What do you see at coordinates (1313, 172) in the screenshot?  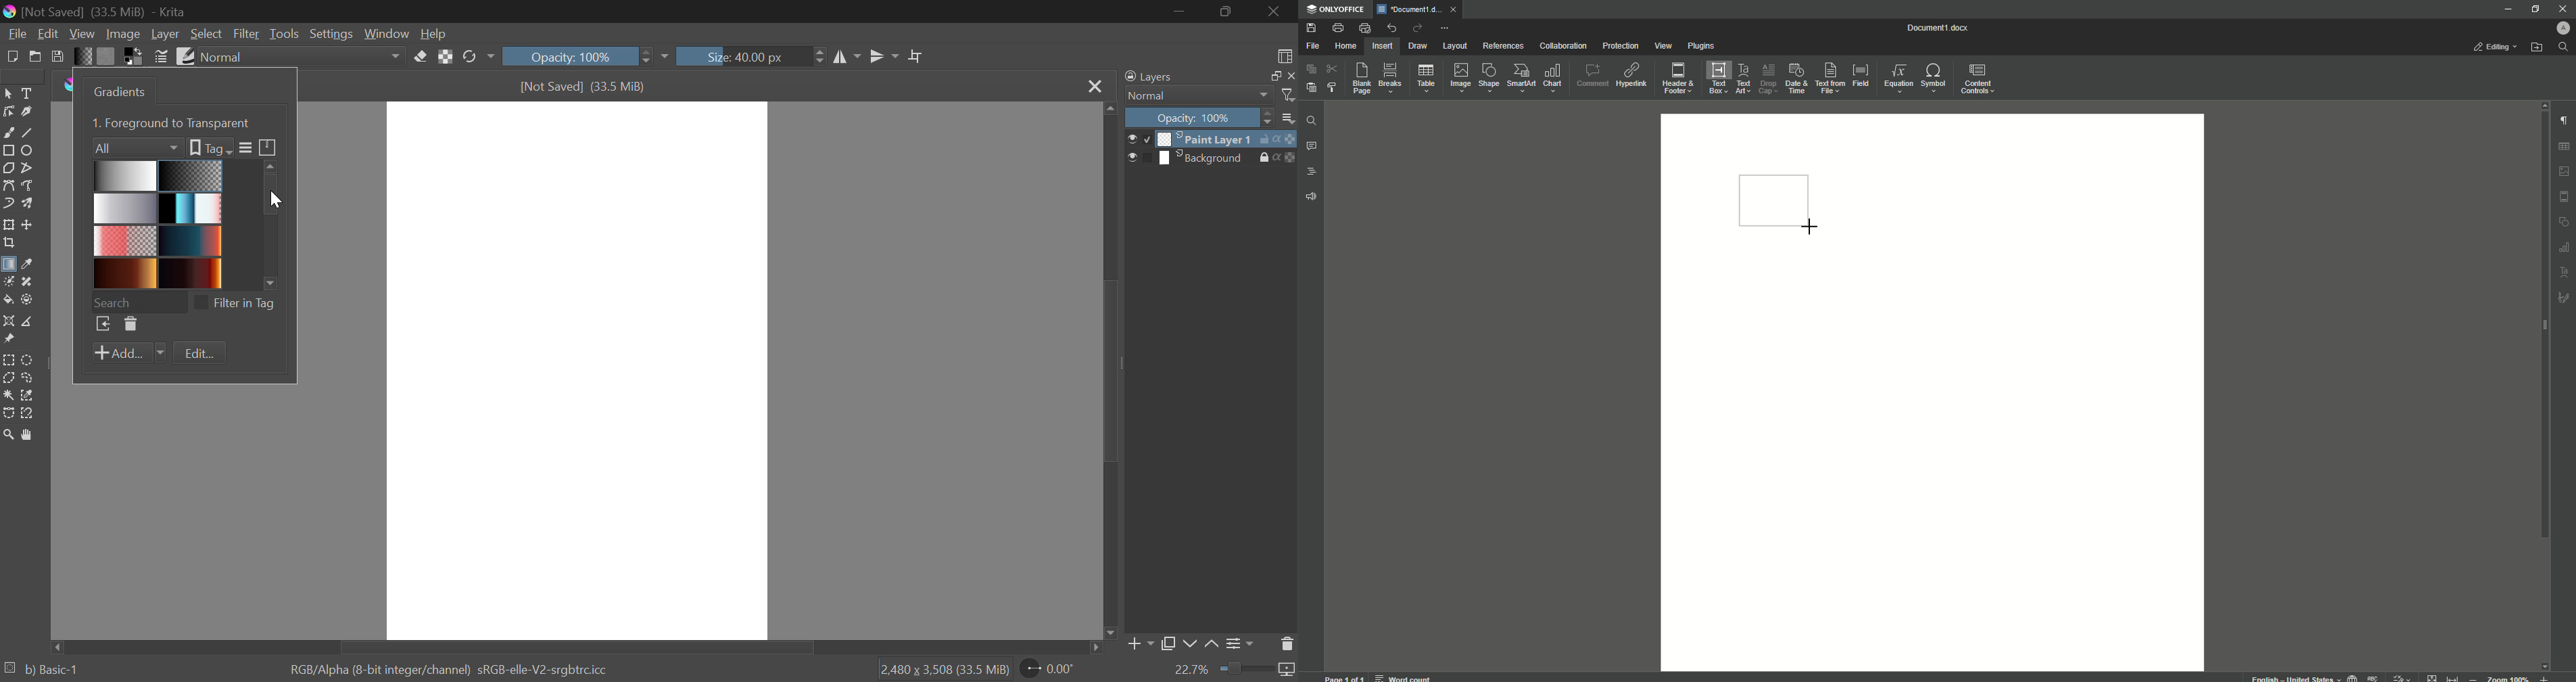 I see `Headings` at bounding box center [1313, 172].